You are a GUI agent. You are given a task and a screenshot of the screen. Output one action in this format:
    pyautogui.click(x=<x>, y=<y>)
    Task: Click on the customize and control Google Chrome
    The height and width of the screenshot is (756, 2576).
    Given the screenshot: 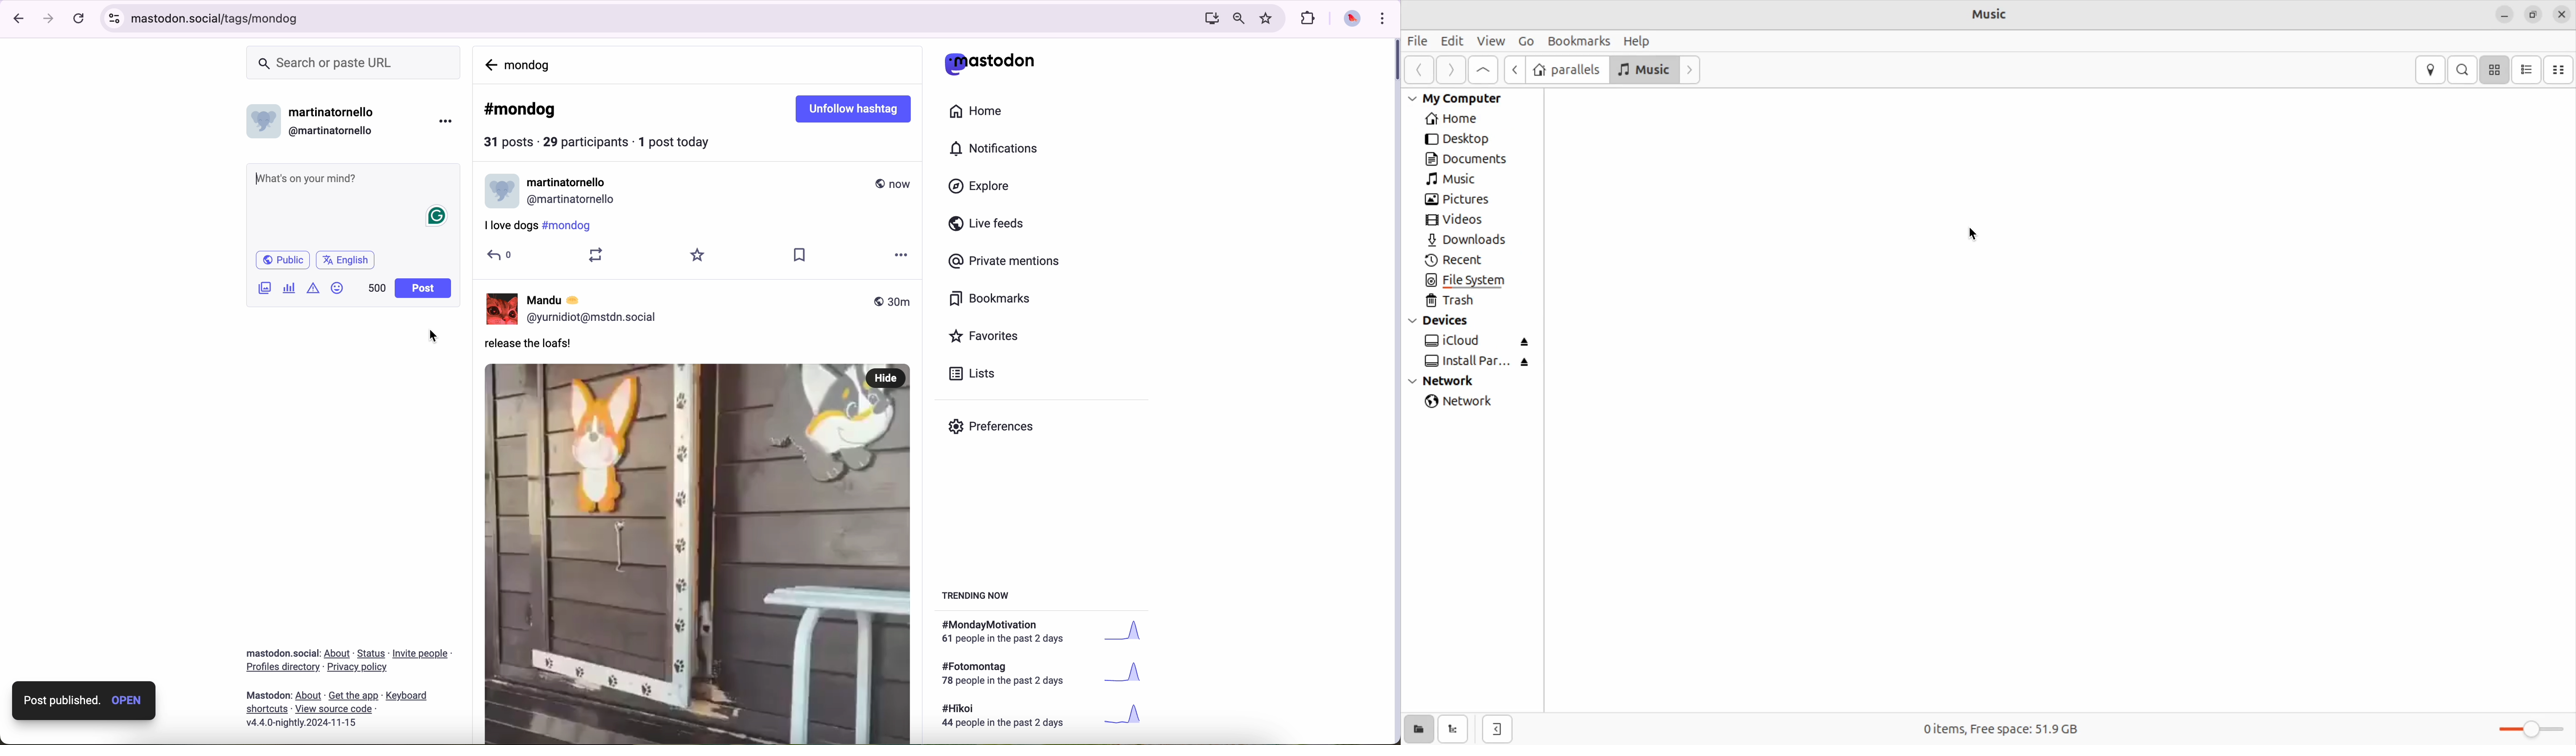 What is the action you would take?
    pyautogui.click(x=1386, y=19)
    